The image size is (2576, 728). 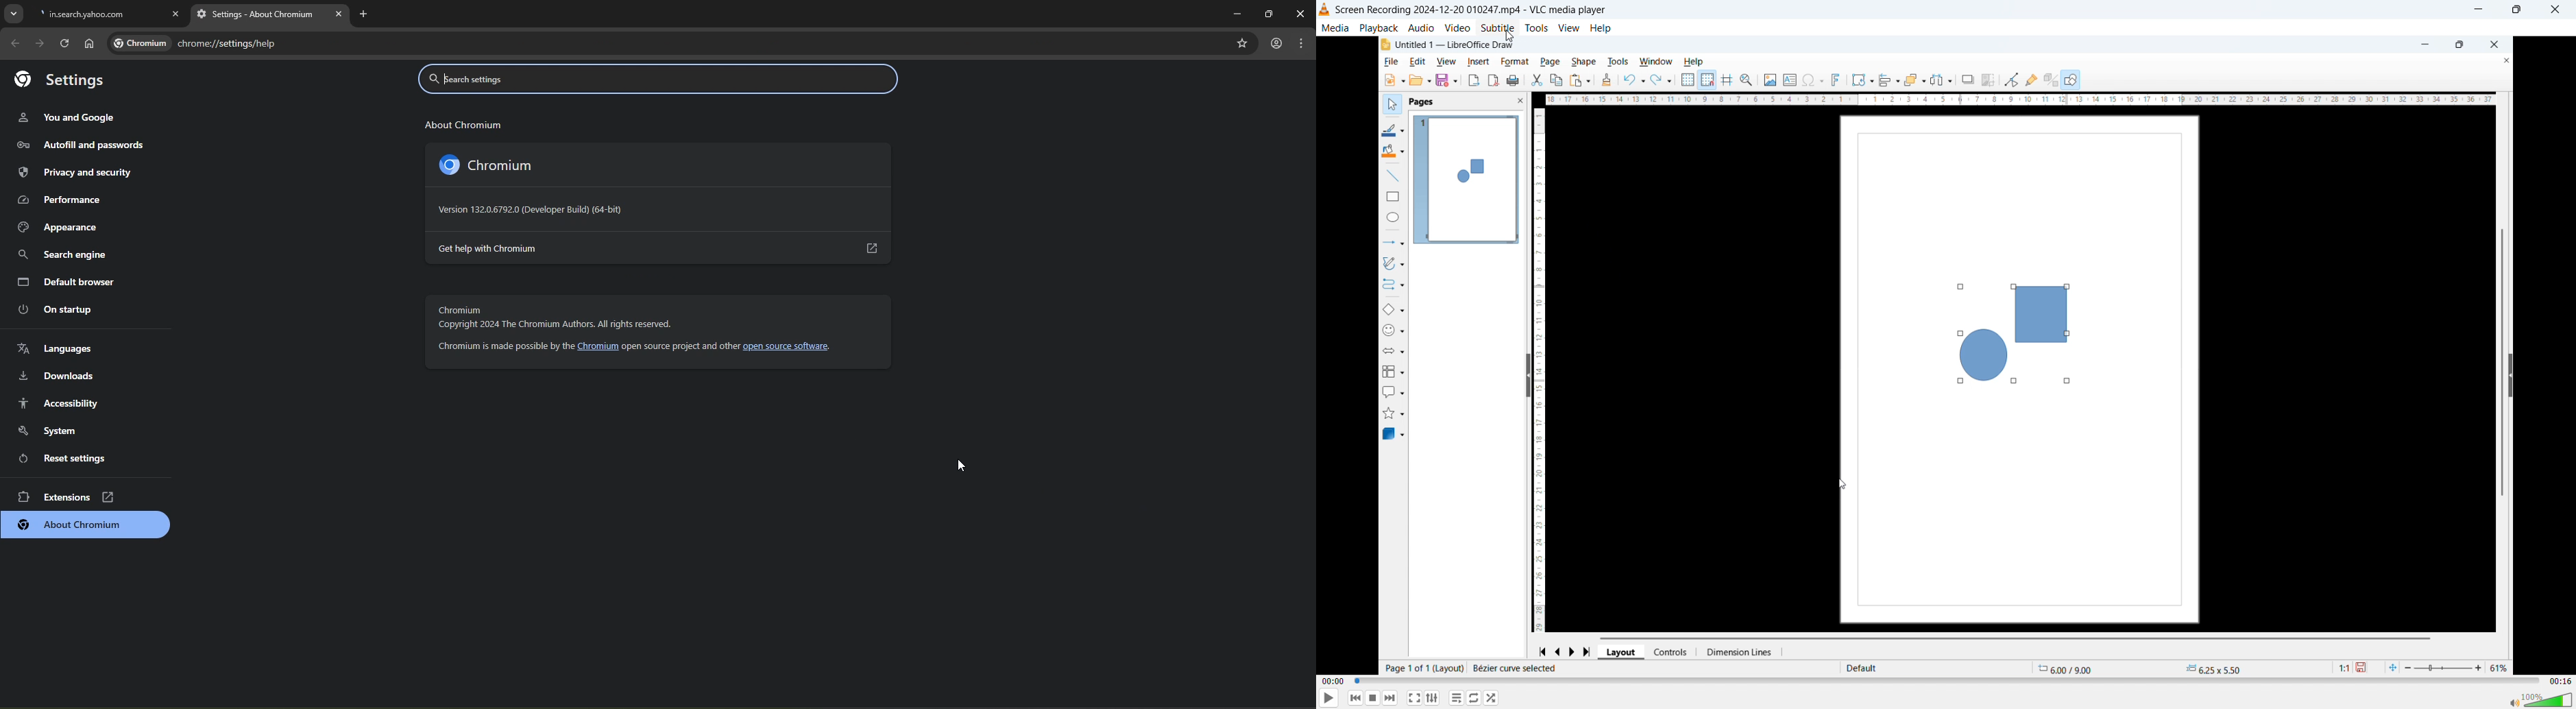 I want to click on Bookmark this tab, so click(x=1241, y=42).